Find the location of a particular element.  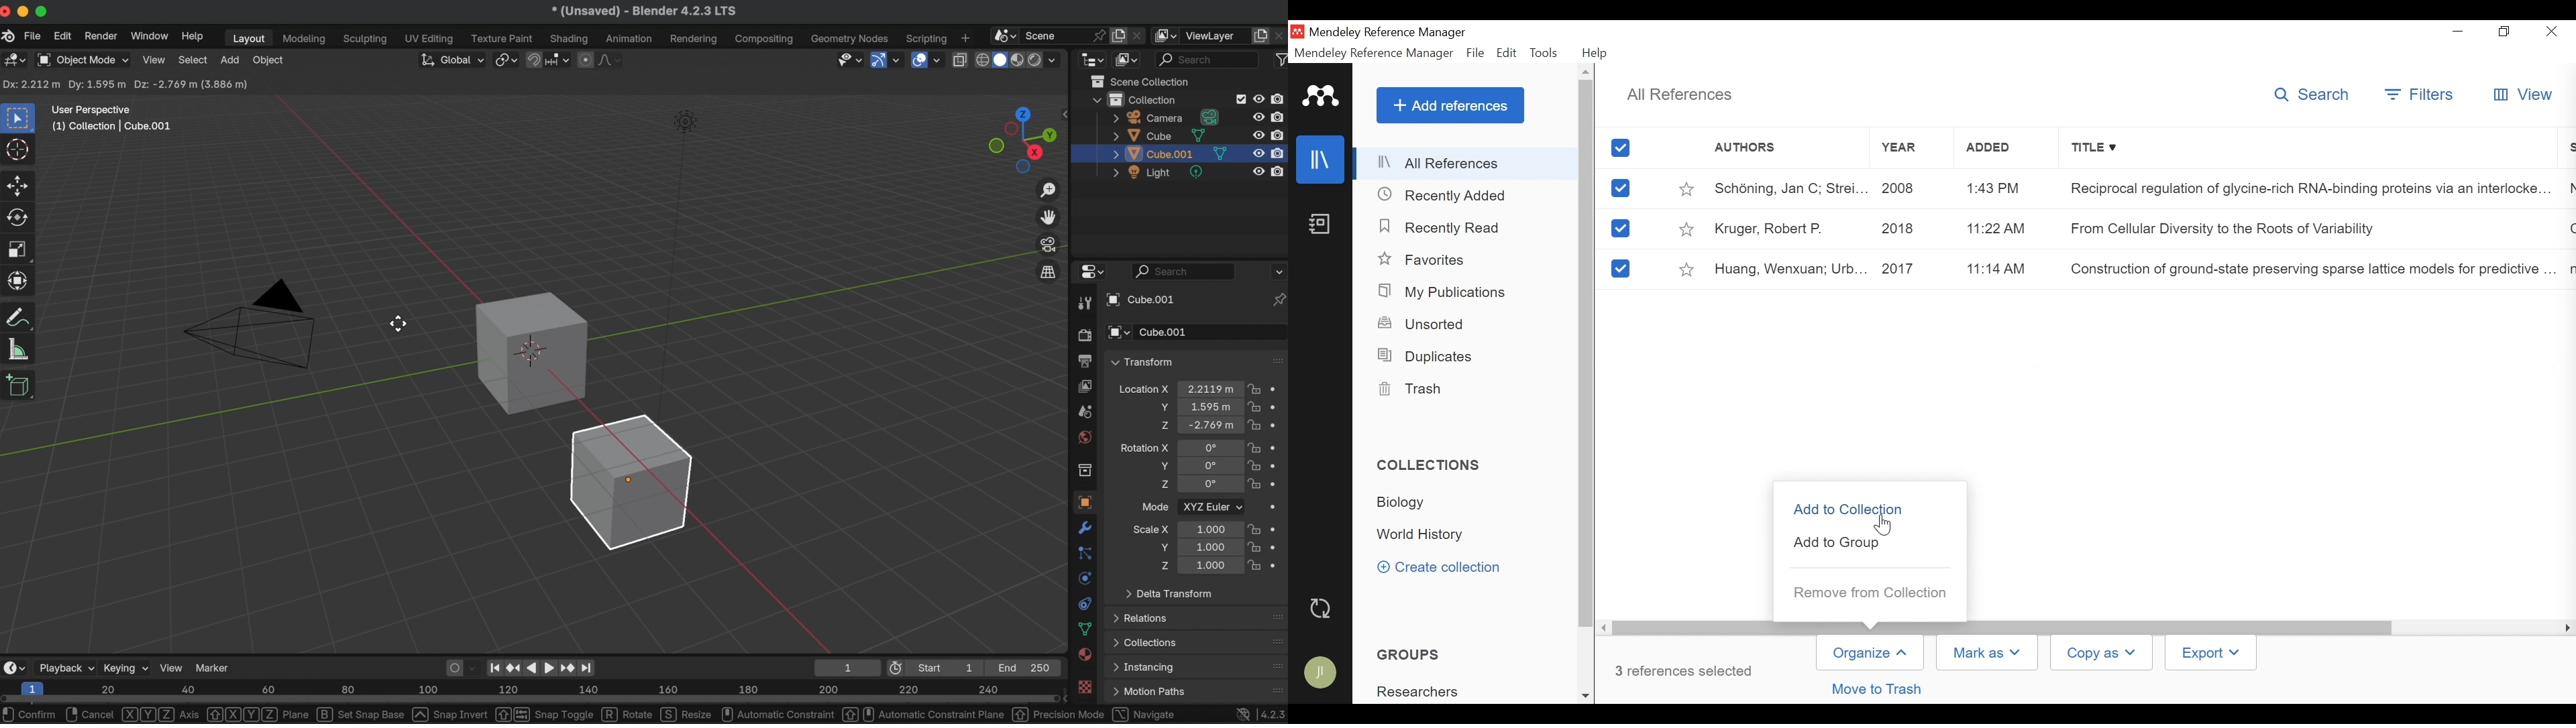

marker is located at coordinates (215, 666).